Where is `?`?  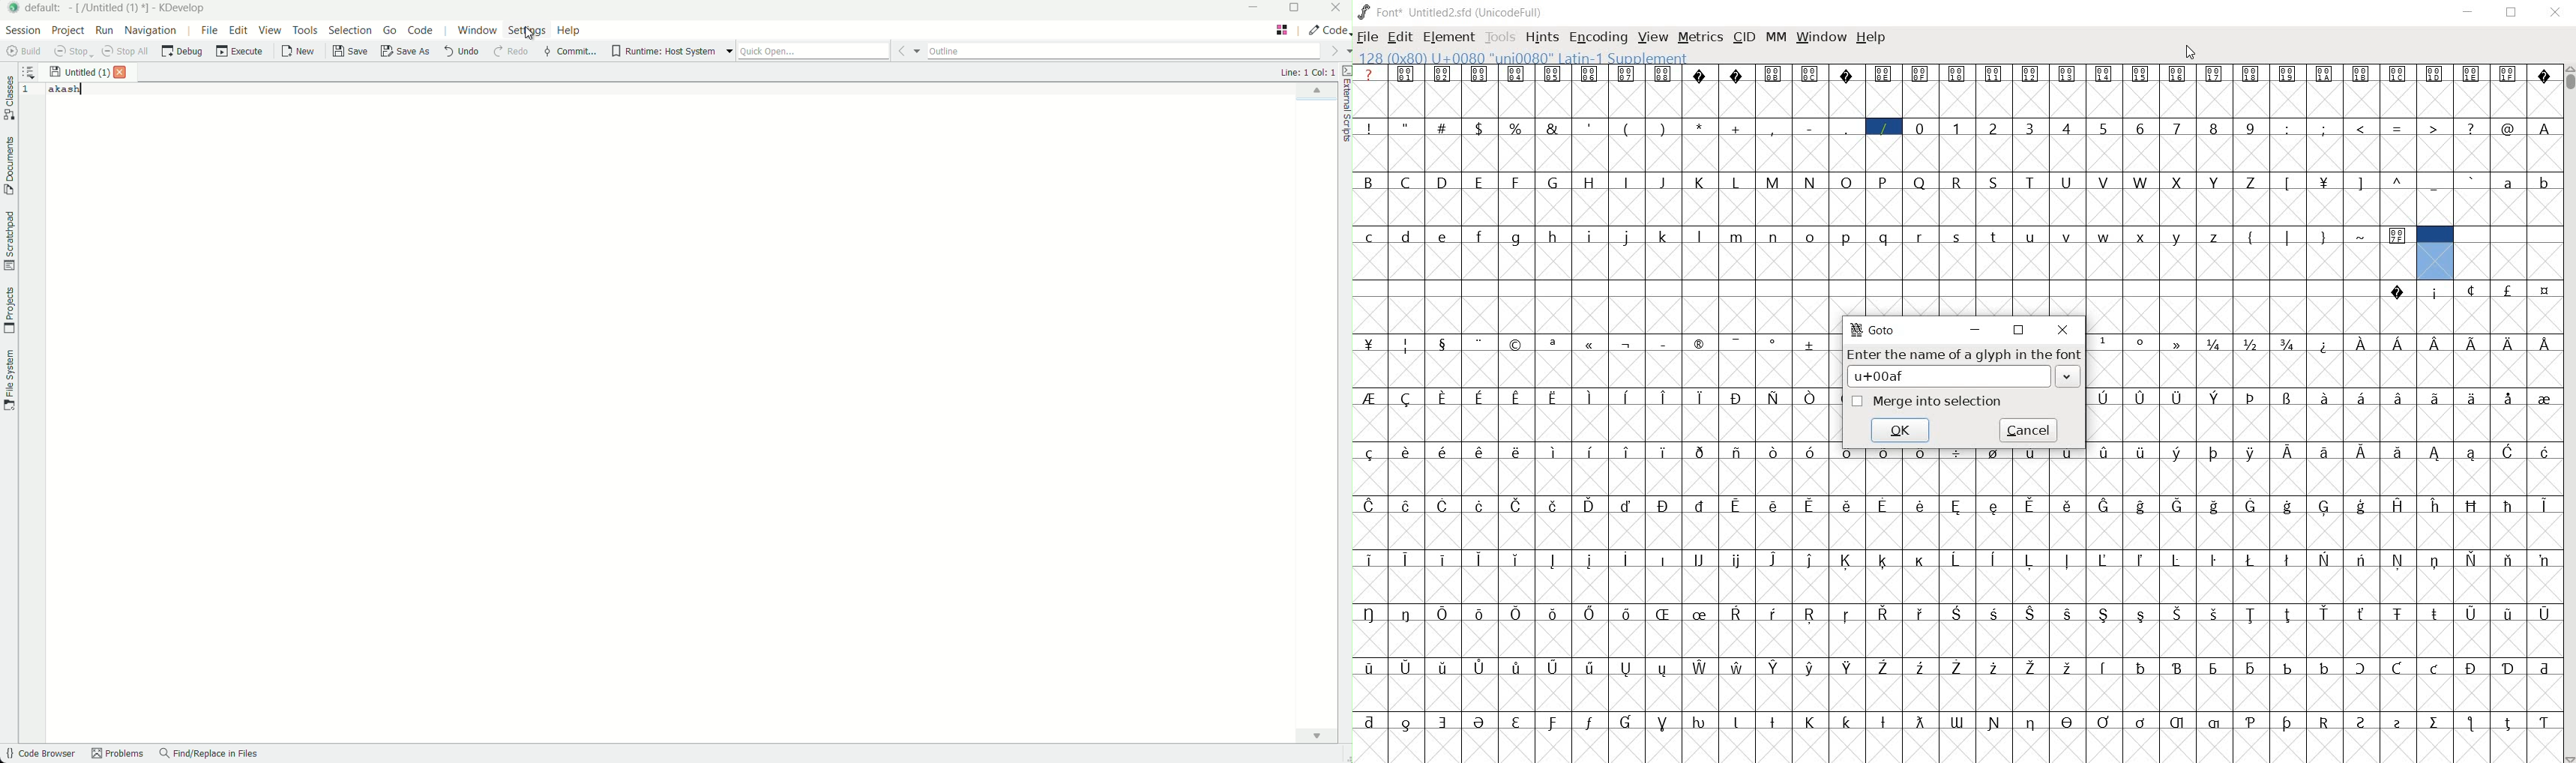
? is located at coordinates (2470, 127).